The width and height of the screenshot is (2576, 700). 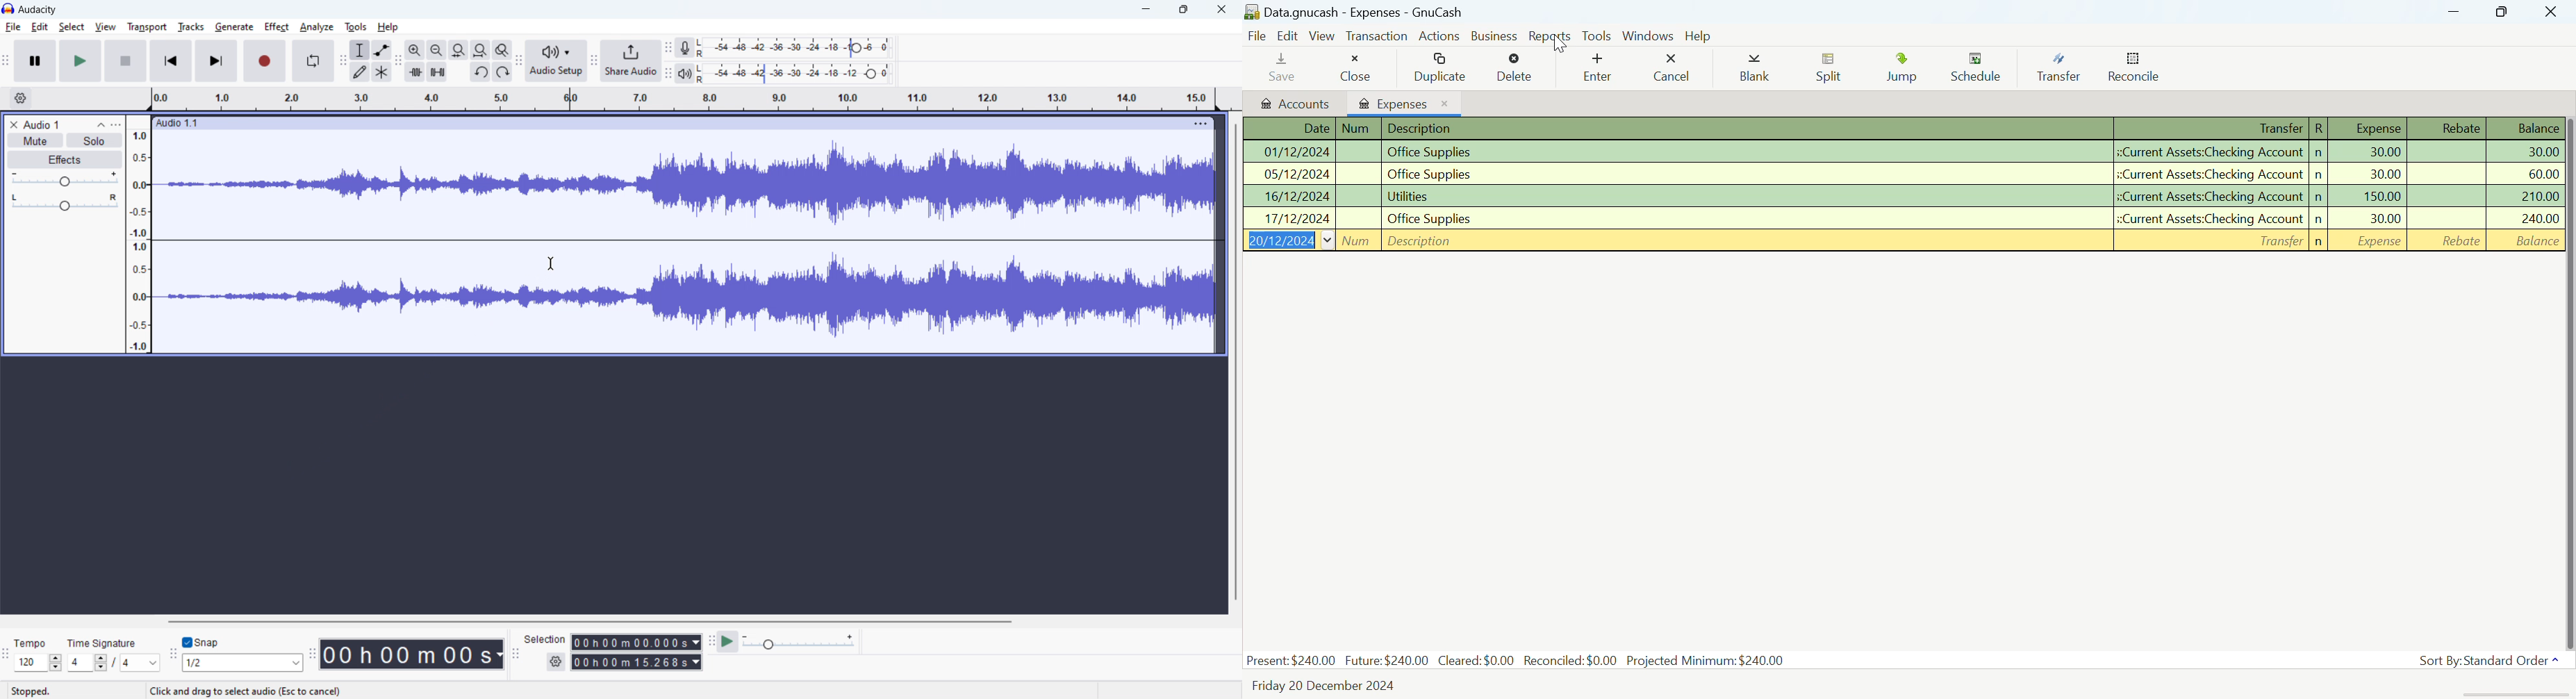 I want to click on play at speed, so click(x=728, y=642).